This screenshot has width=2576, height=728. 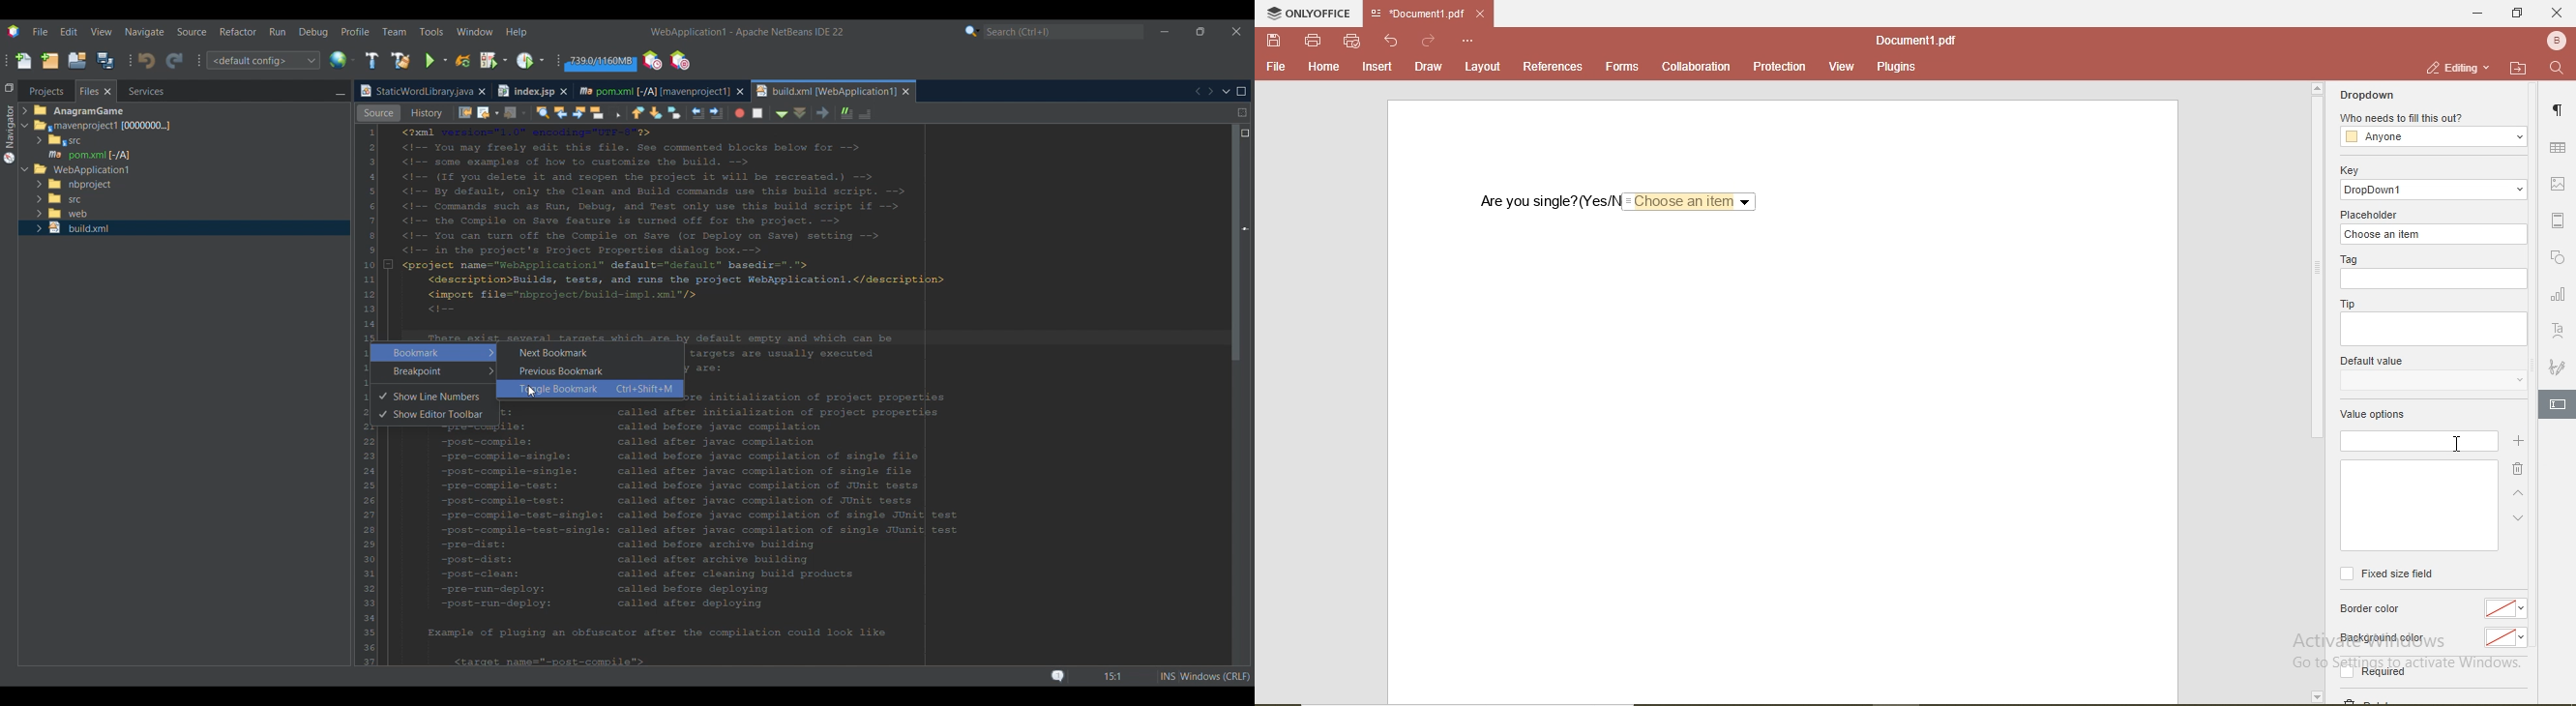 What do you see at coordinates (2558, 42) in the screenshot?
I see `profile` at bounding box center [2558, 42].